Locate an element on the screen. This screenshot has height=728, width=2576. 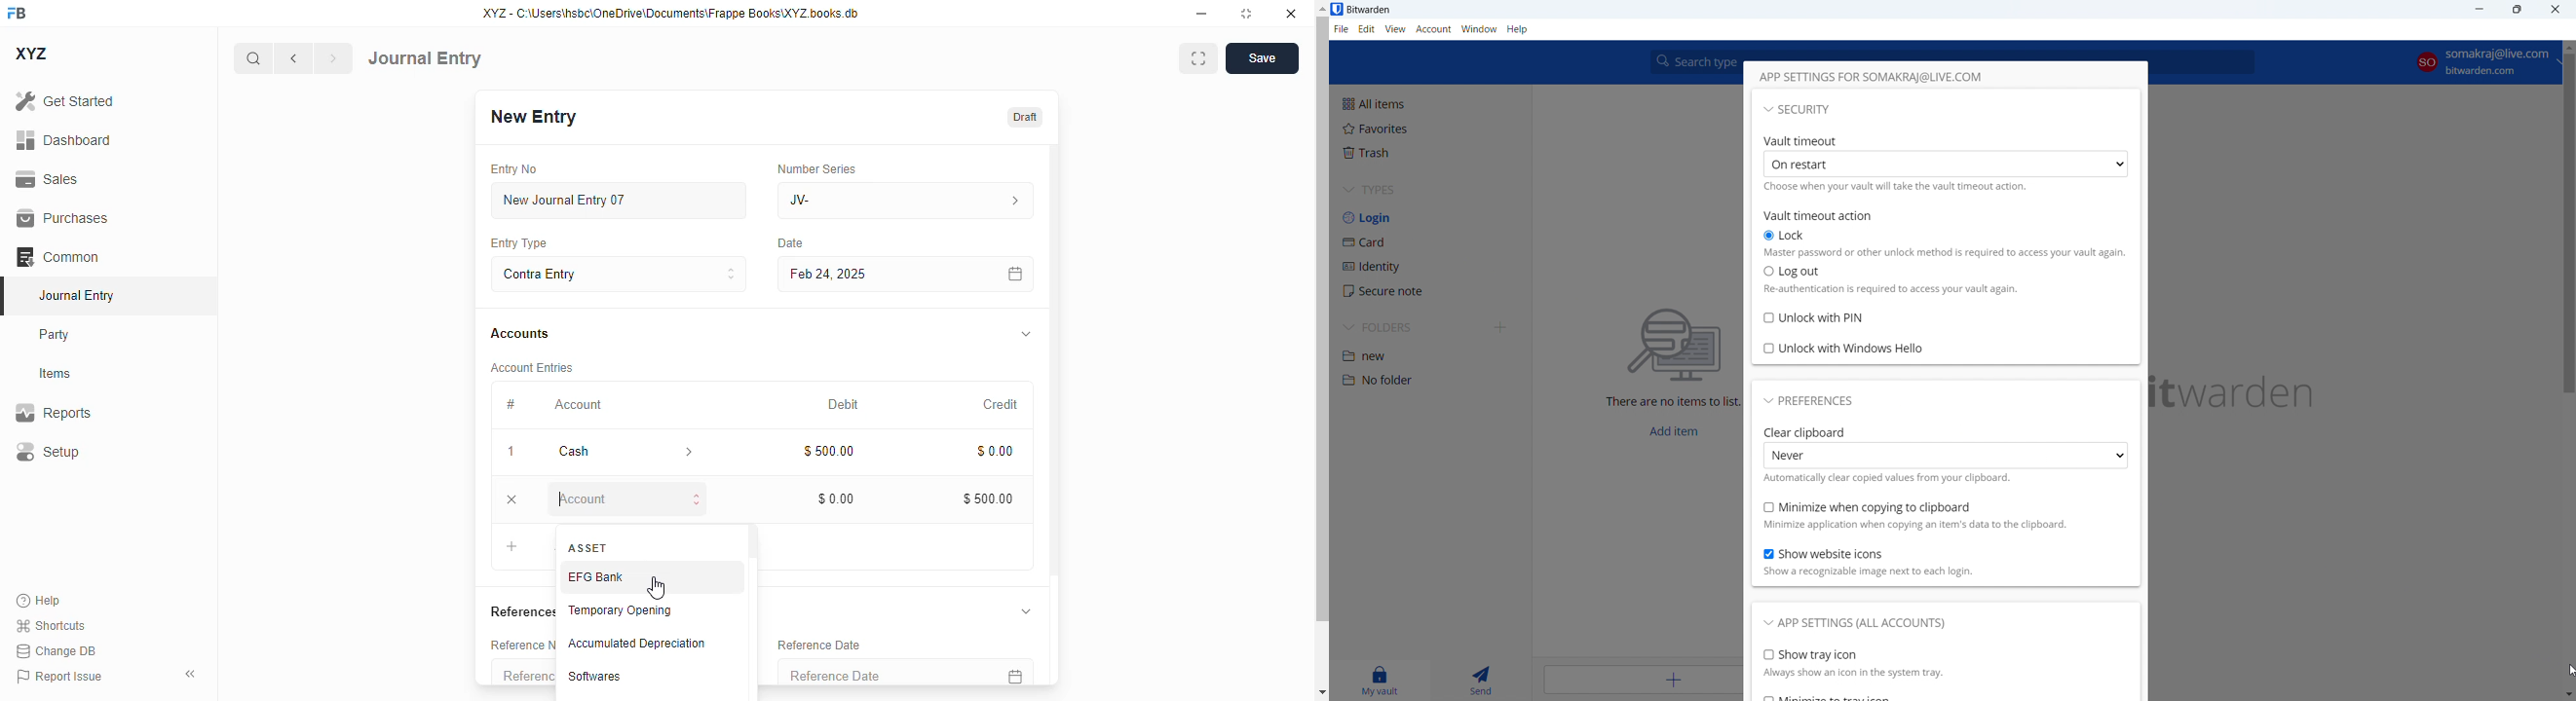
common is located at coordinates (57, 256).